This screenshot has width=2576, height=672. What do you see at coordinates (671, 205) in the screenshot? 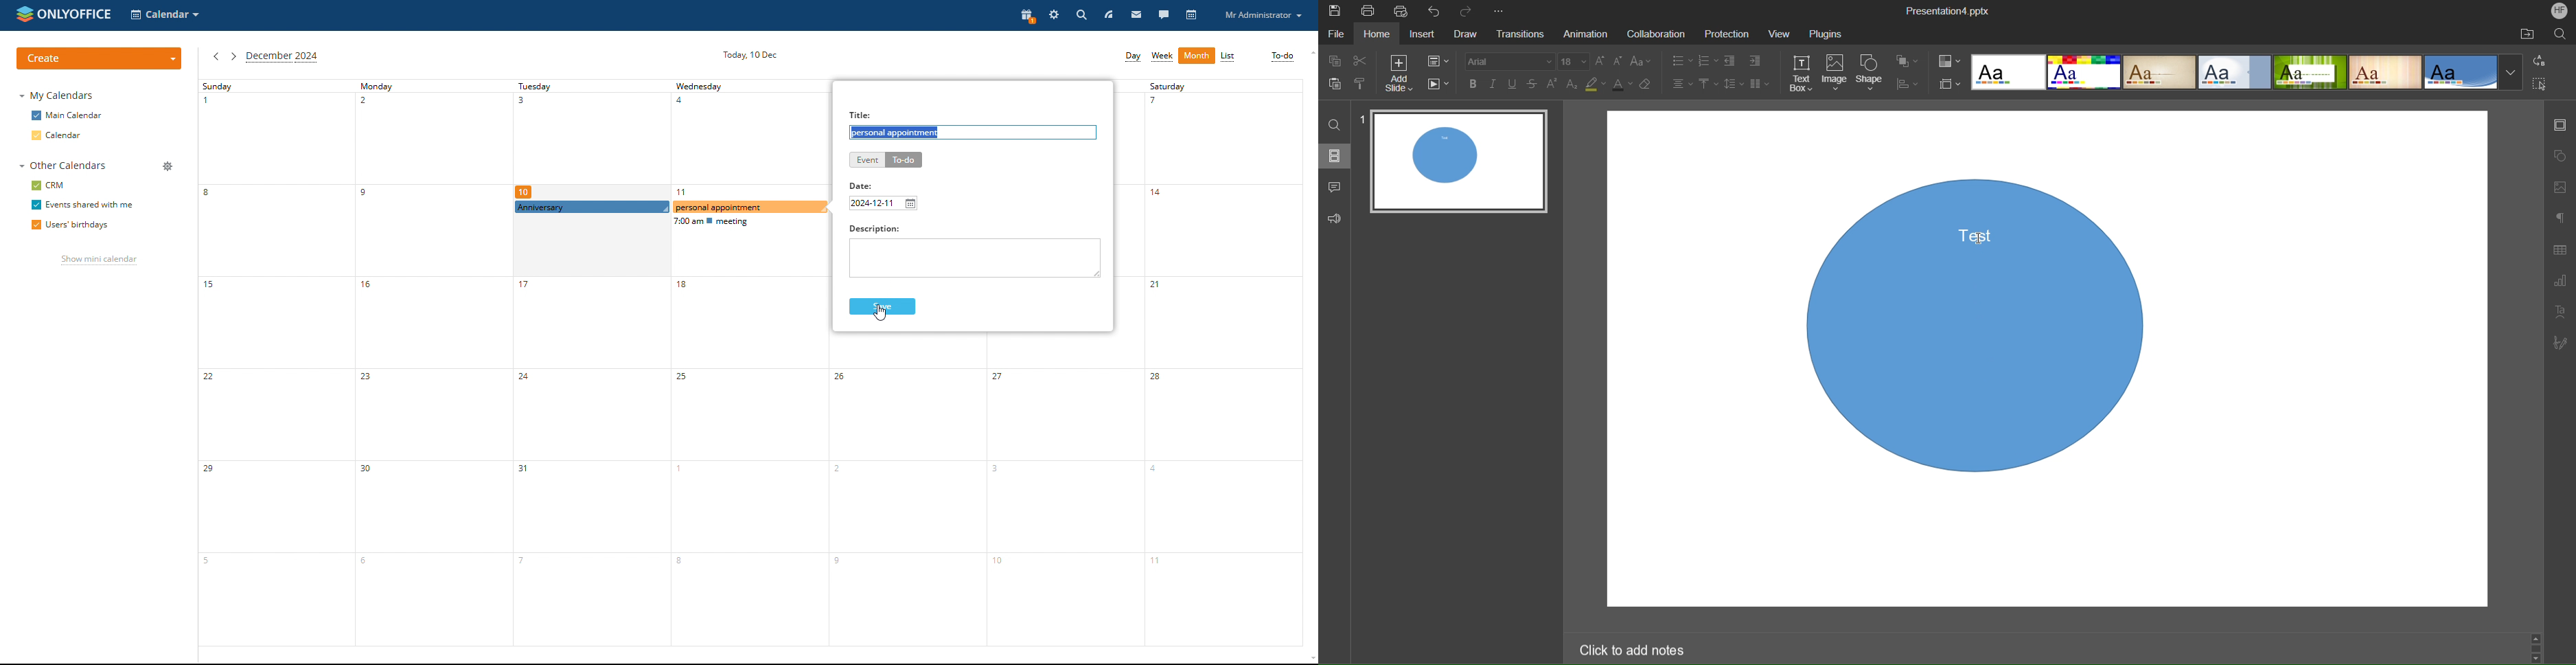
I see `scheduled event` at bounding box center [671, 205].